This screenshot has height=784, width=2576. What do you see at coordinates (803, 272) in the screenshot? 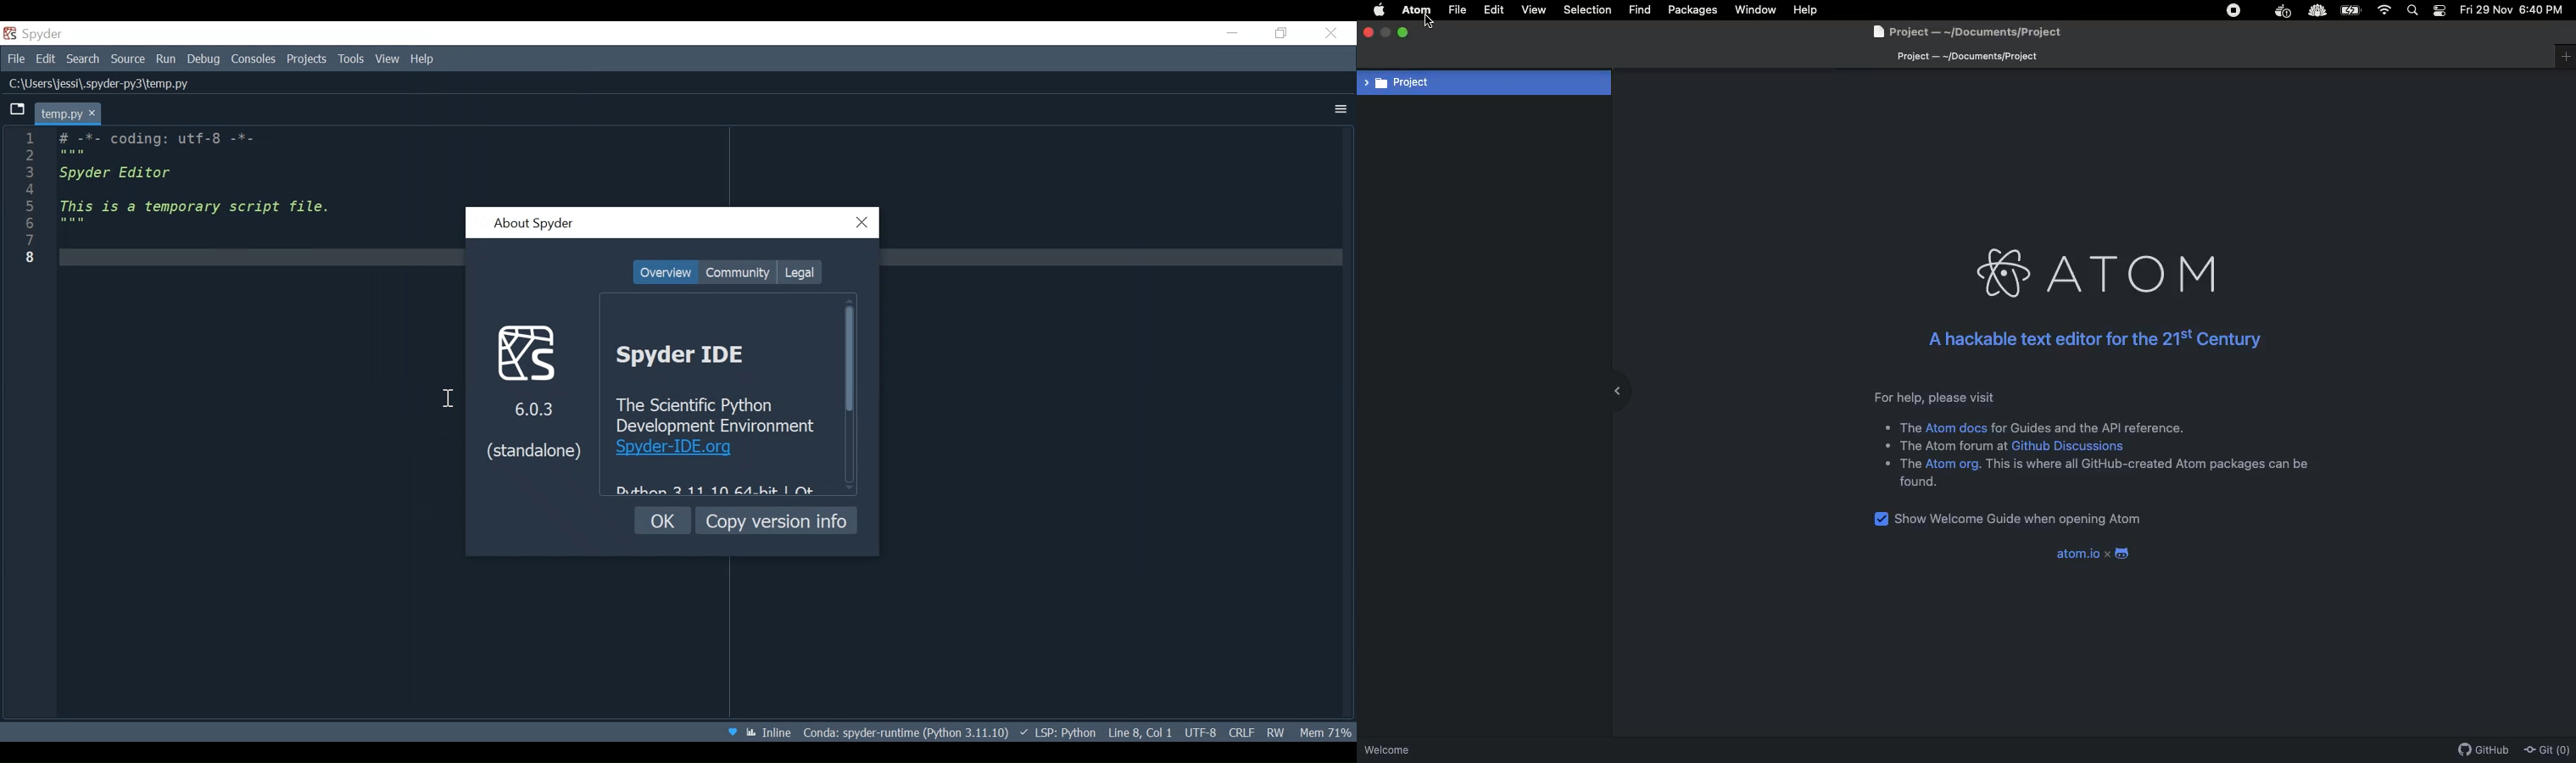
I see `Legal` at bounding box center [803, 272].